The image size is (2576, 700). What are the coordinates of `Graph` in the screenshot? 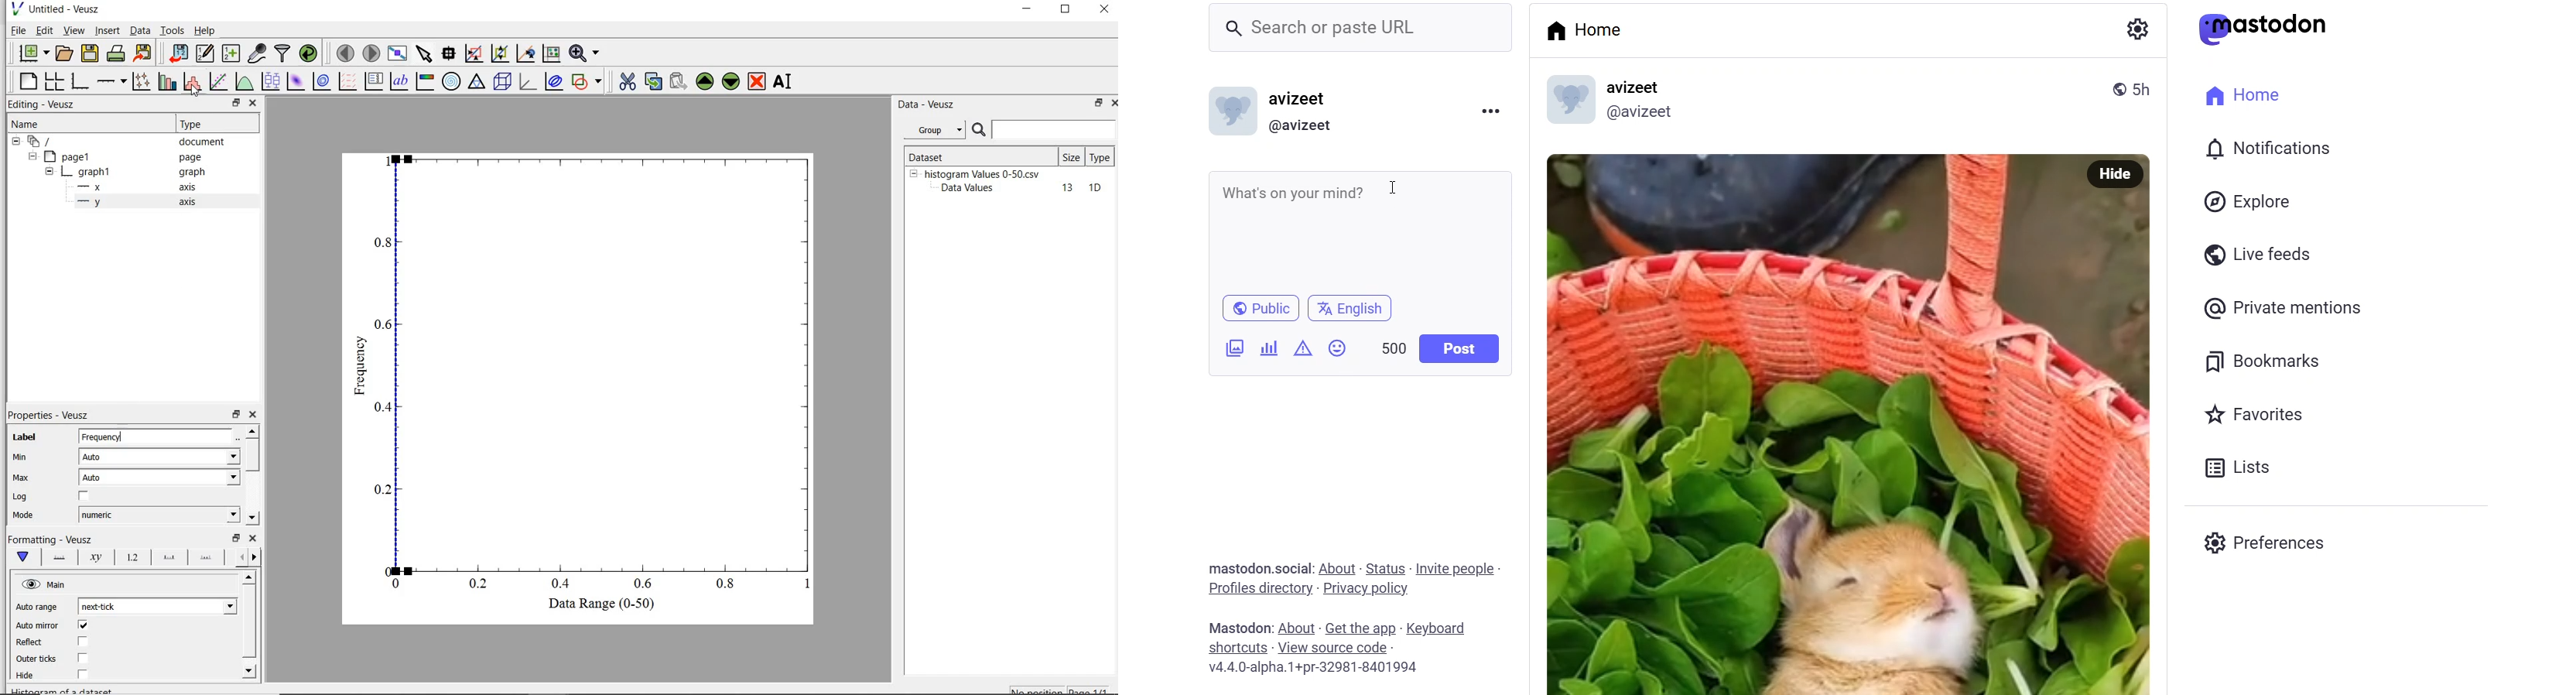 It's located at (594, 370).